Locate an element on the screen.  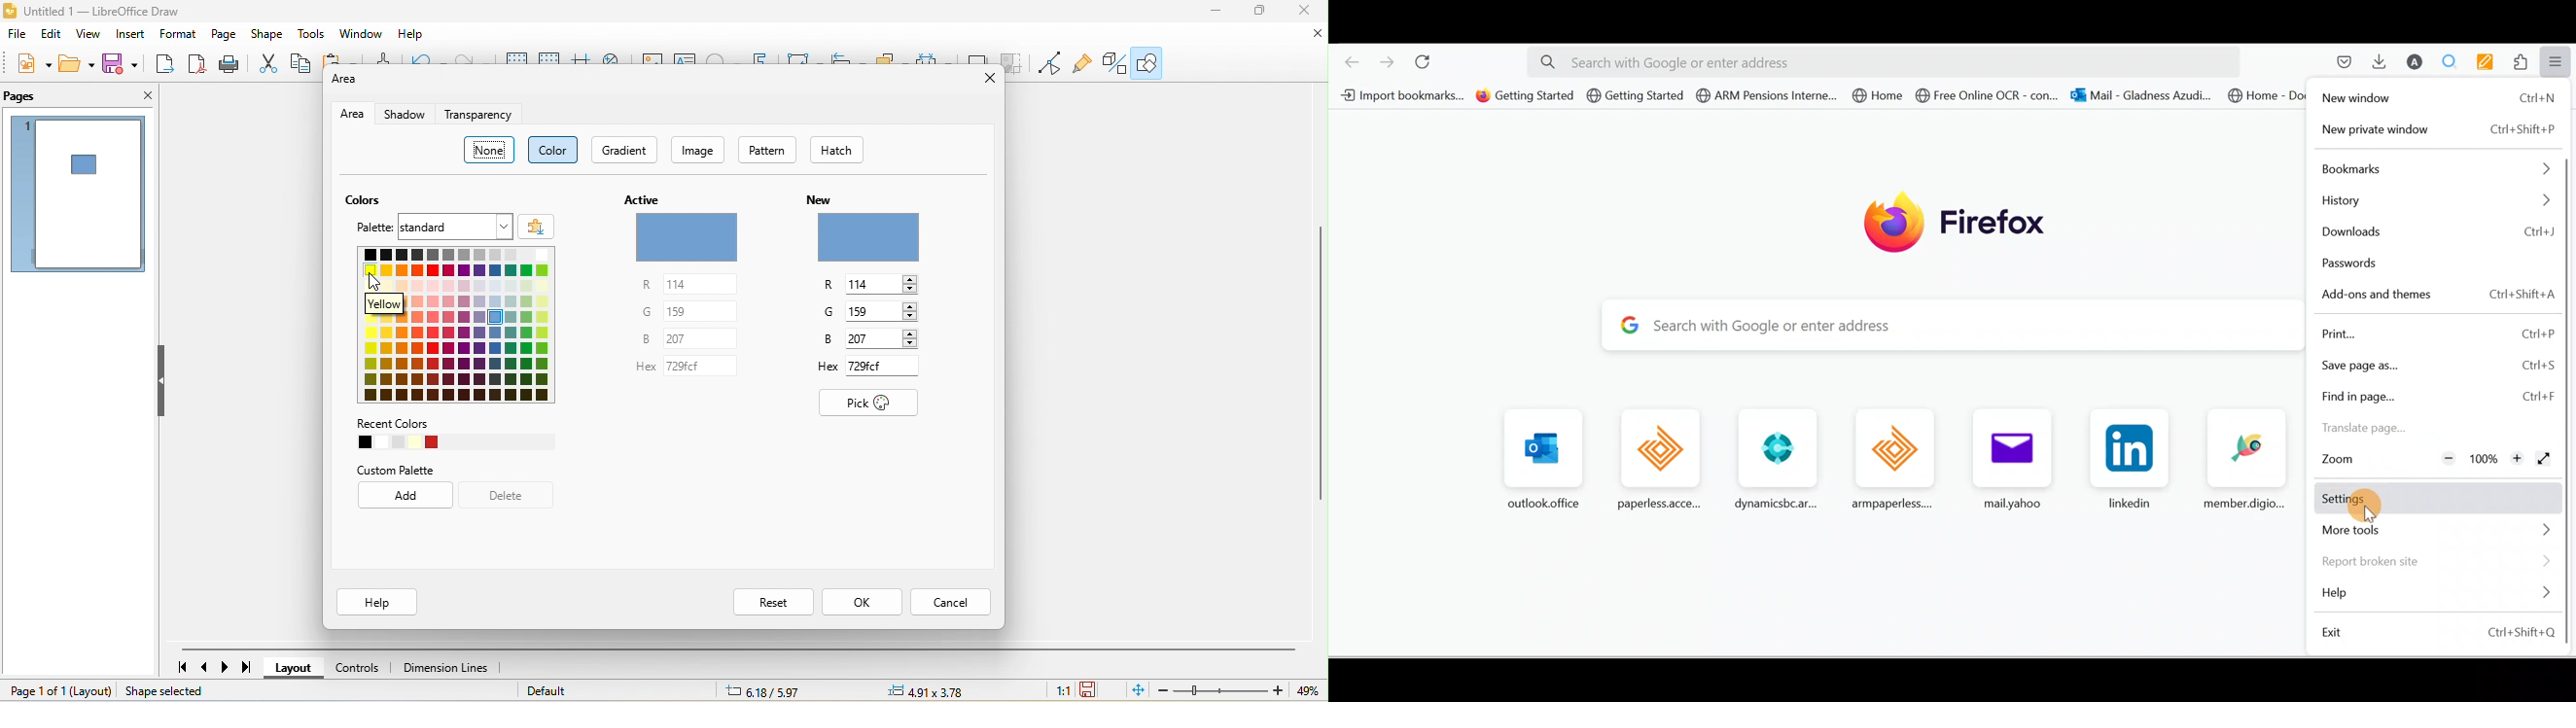
layout is located at coordinates (91, 691).